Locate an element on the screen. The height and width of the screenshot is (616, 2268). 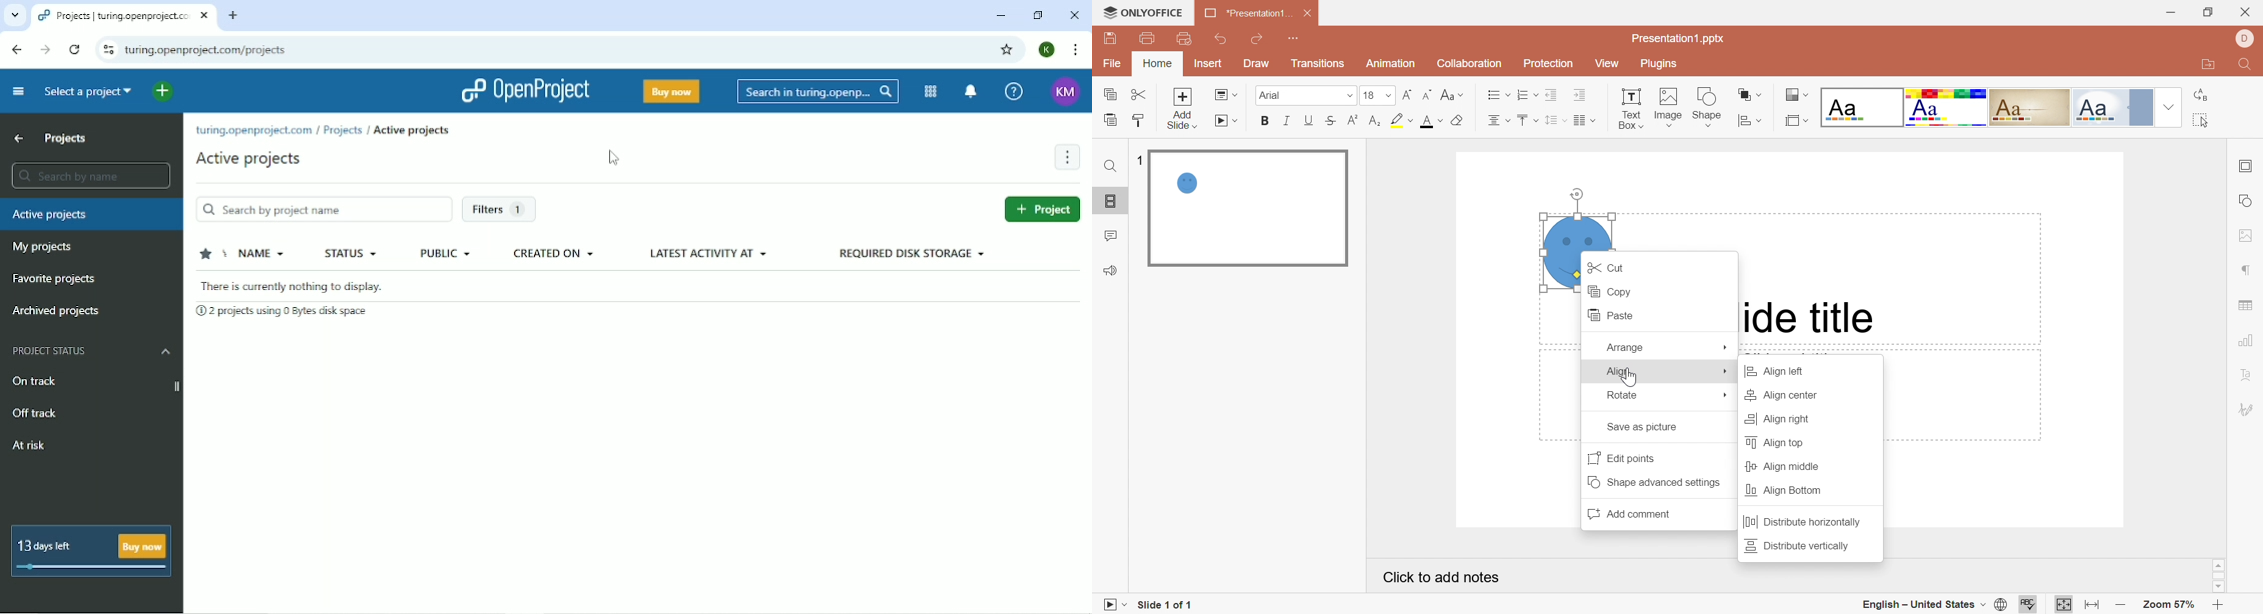
Superscript is located at coordinates (1350, 121).